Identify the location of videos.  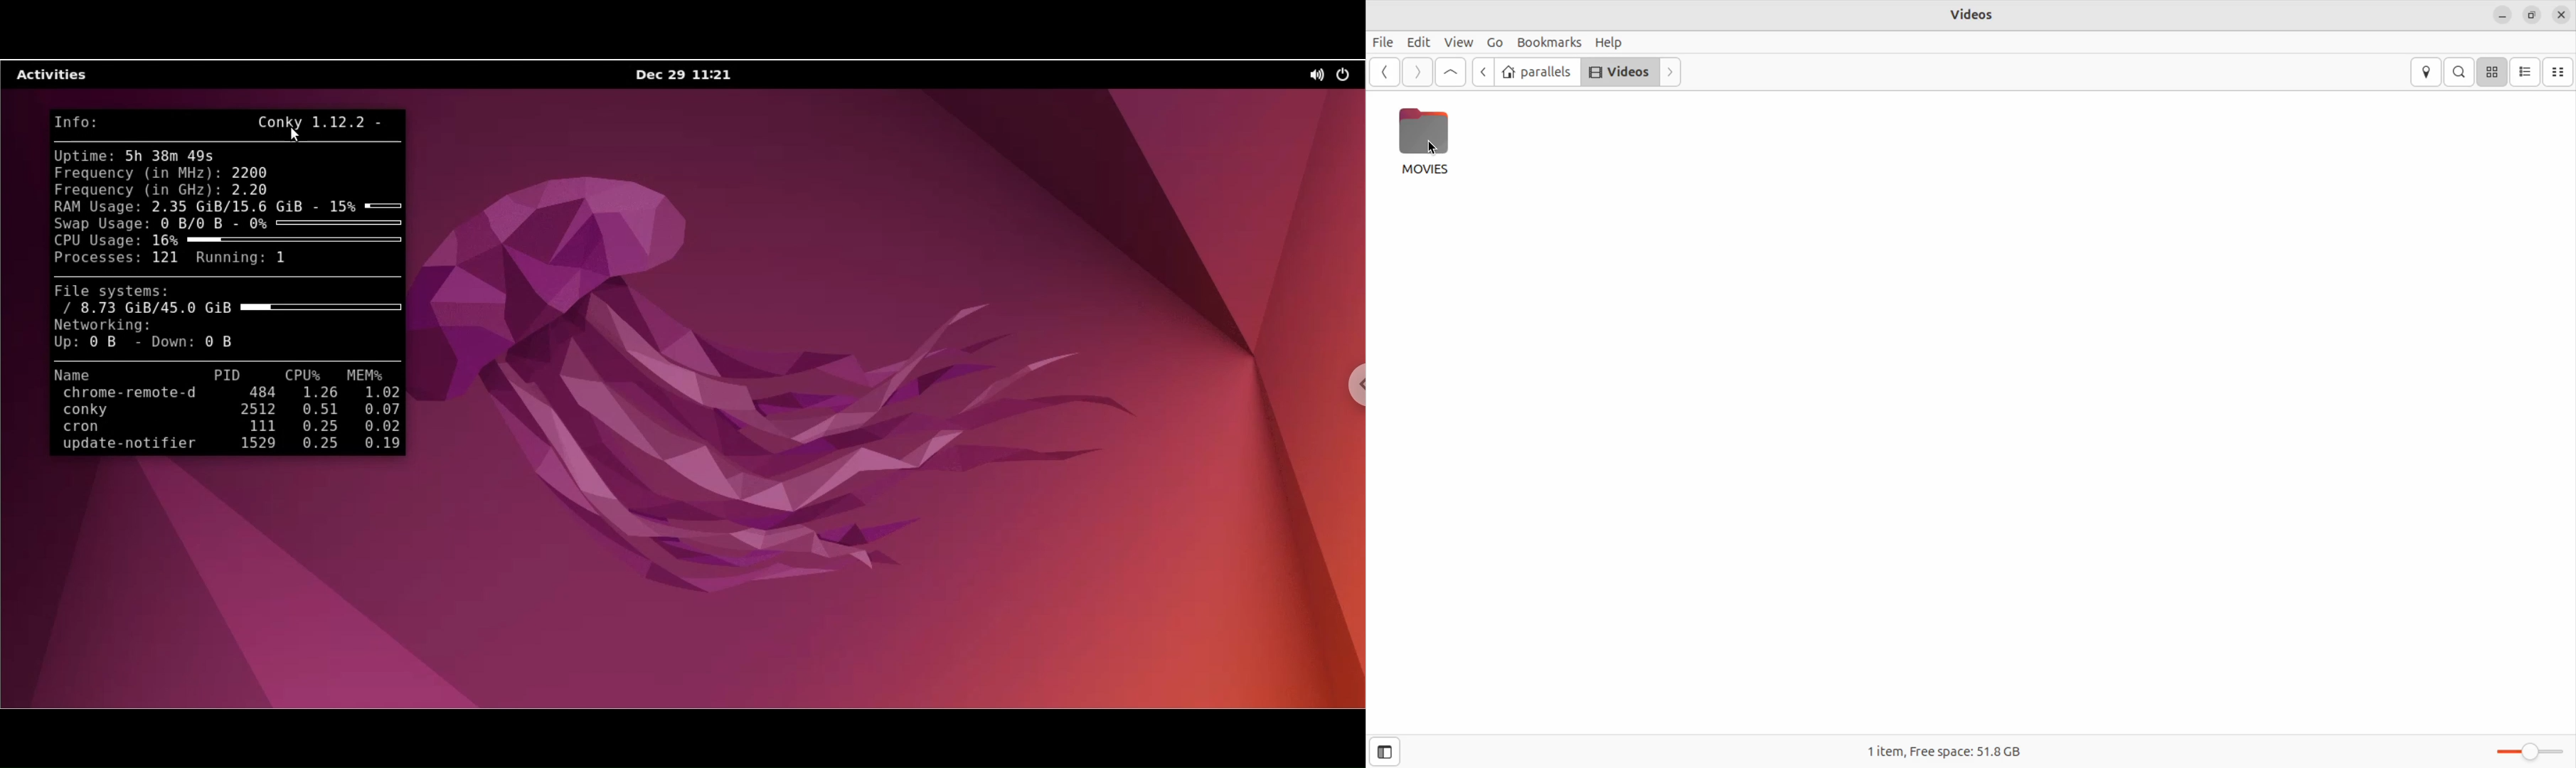
(1975, 15).